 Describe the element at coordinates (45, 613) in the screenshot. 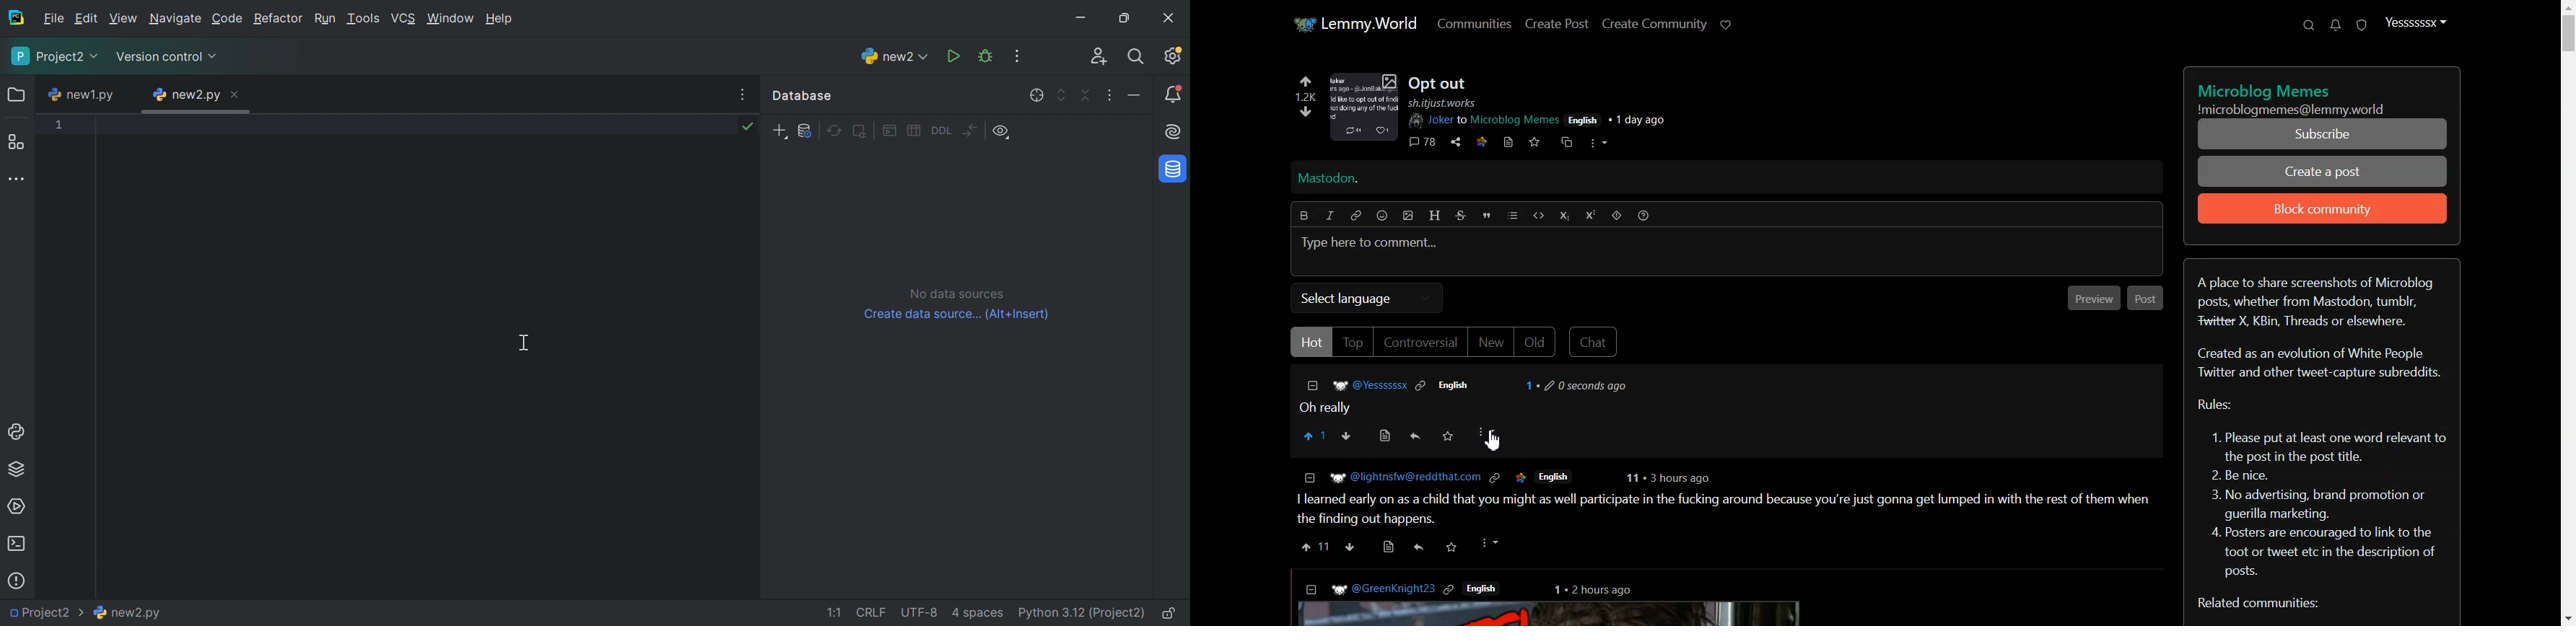

I see `Project2` at that location.